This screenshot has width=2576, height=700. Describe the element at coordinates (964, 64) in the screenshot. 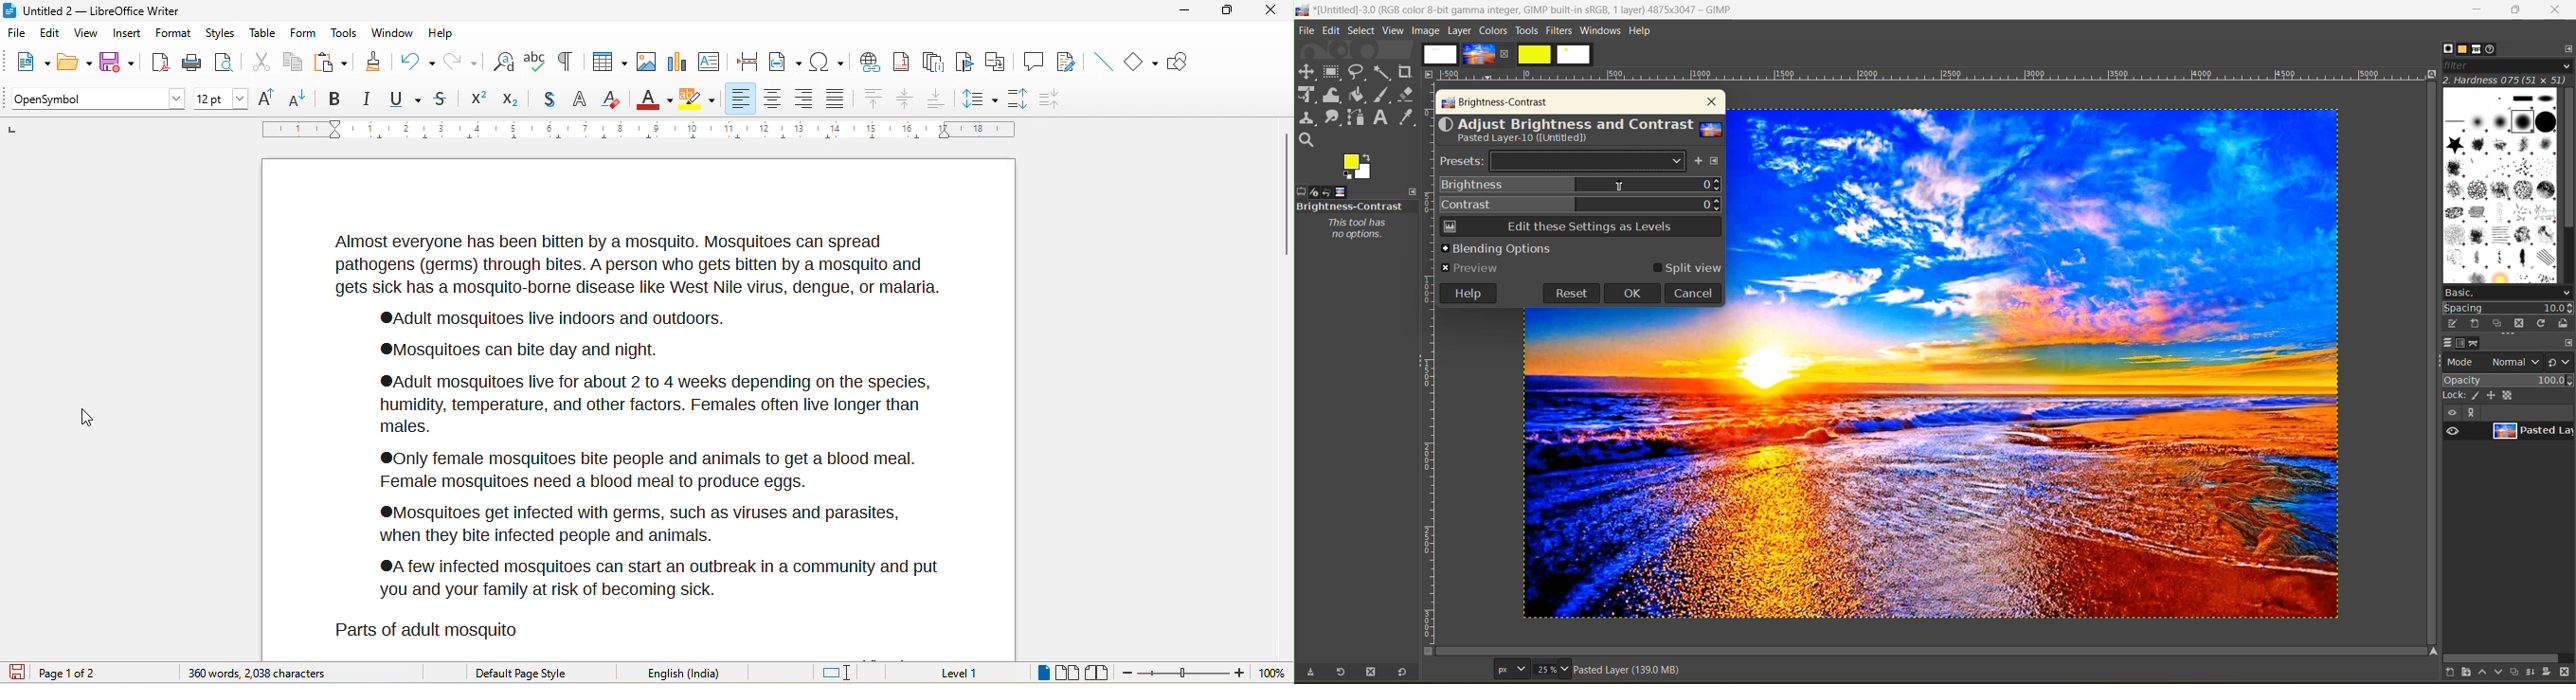

I see `bookmark` at that location.